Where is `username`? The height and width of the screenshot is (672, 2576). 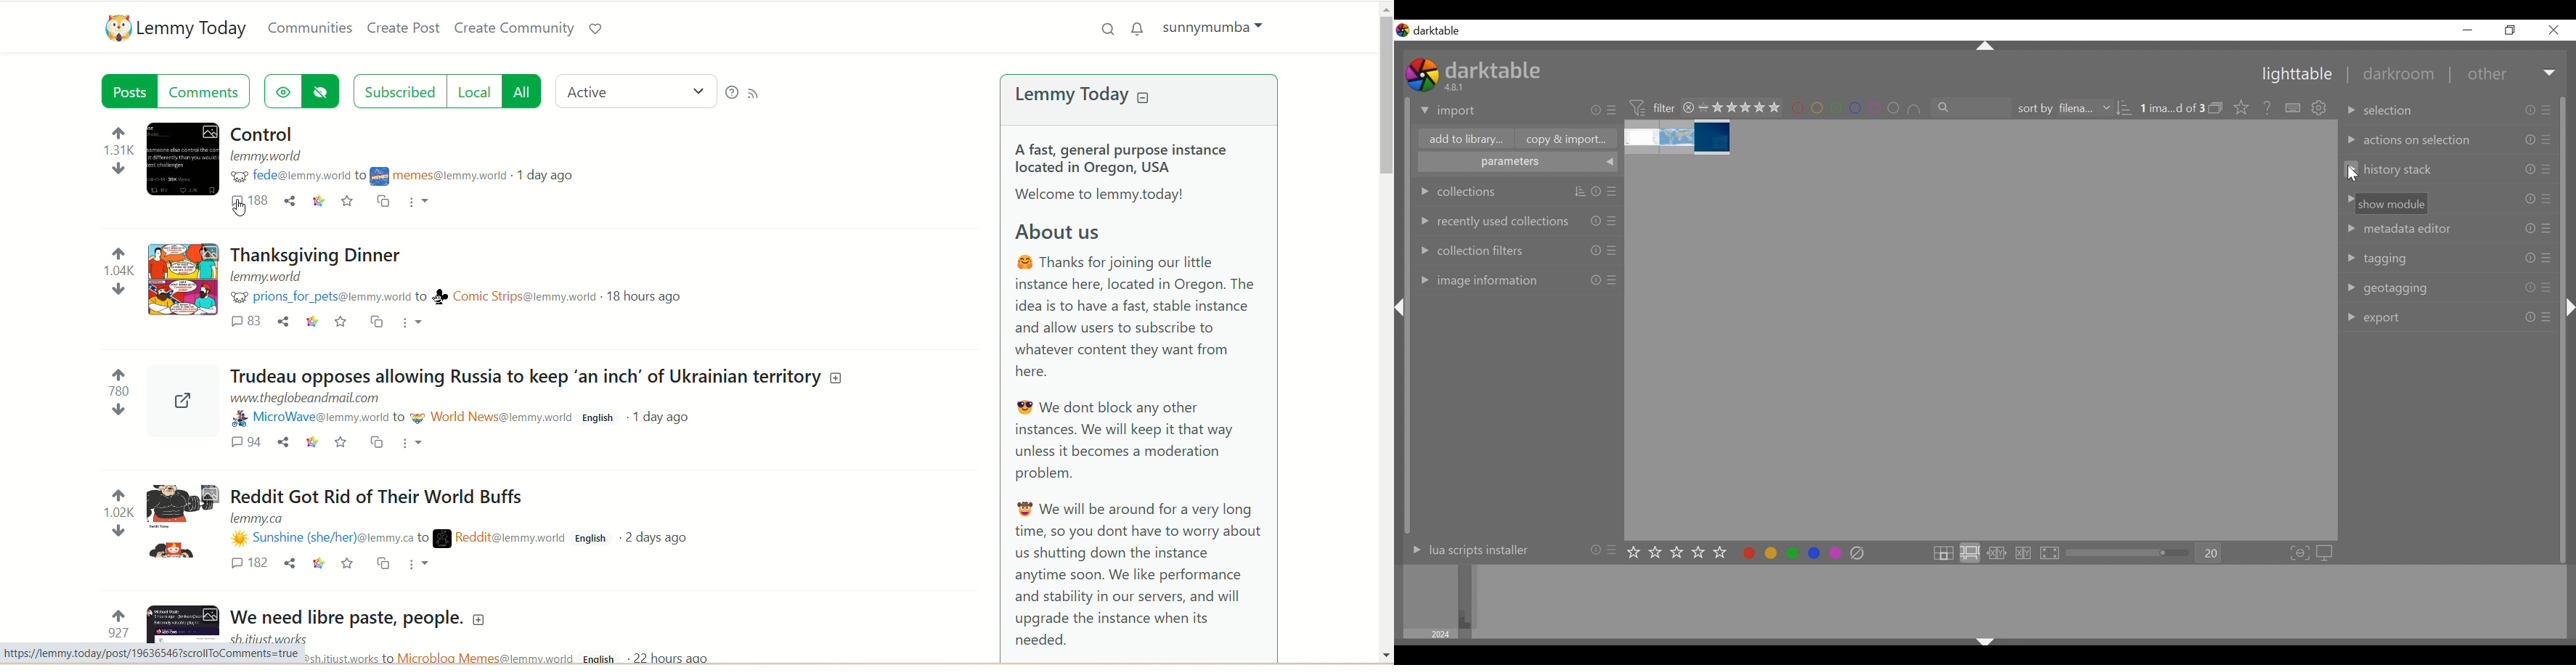
username is located at coordinates (321, 538).